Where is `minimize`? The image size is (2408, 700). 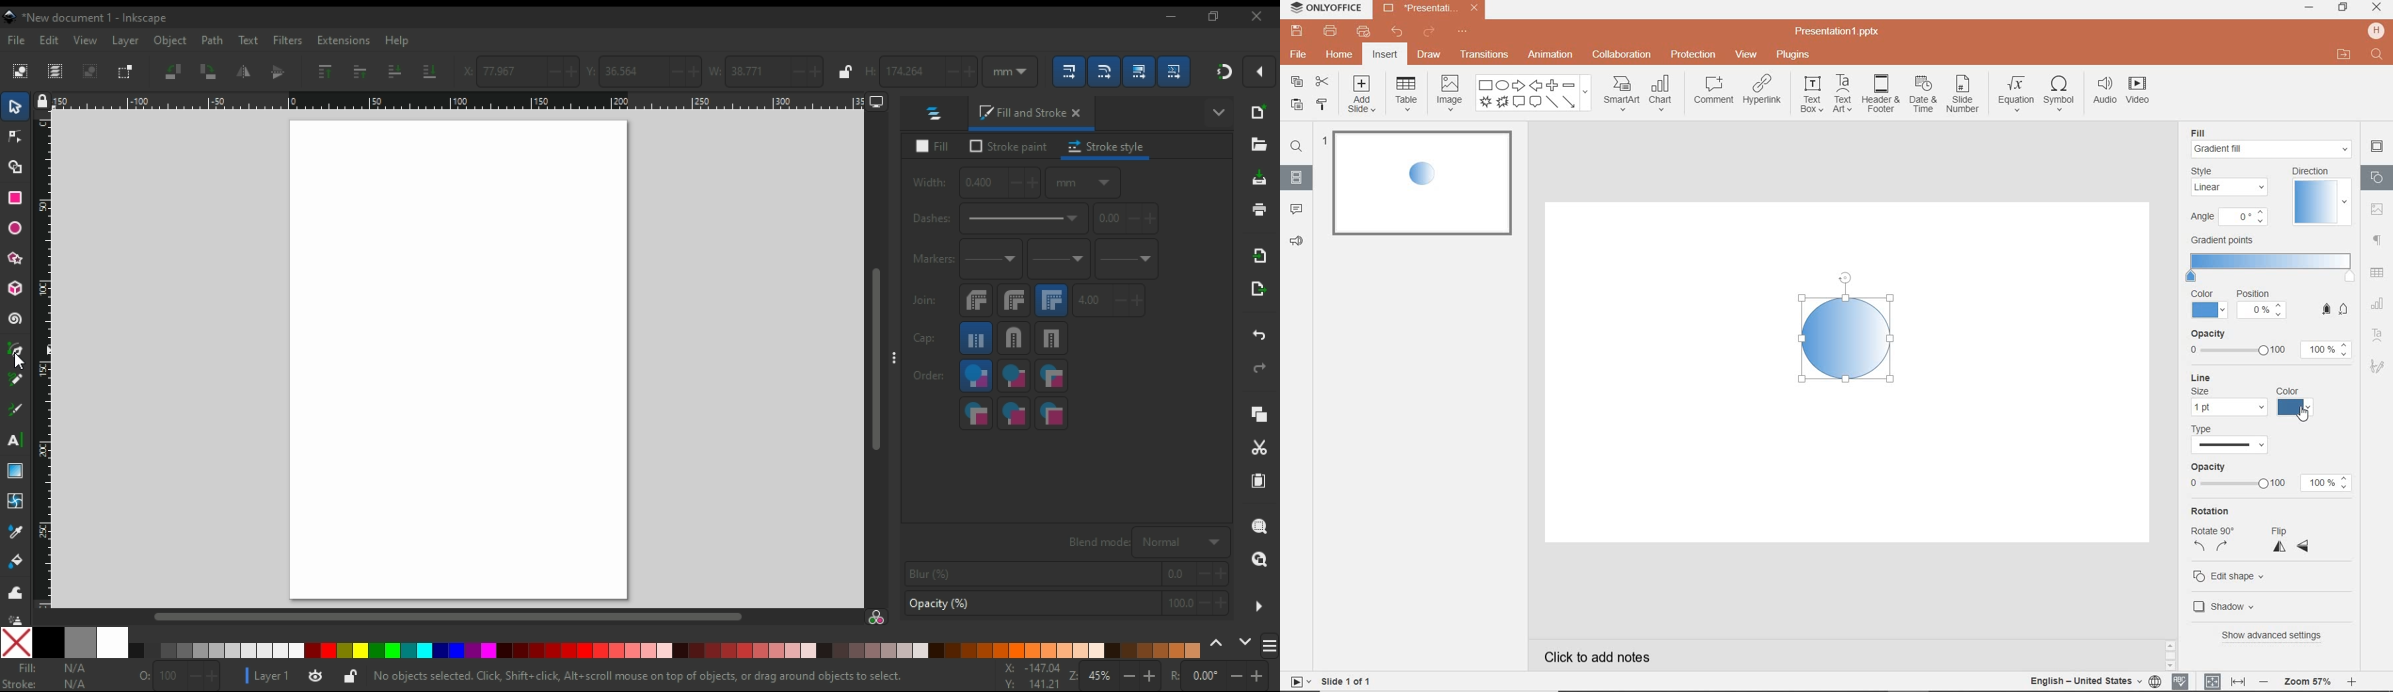
minimize is located at coordinates (2311, 7).